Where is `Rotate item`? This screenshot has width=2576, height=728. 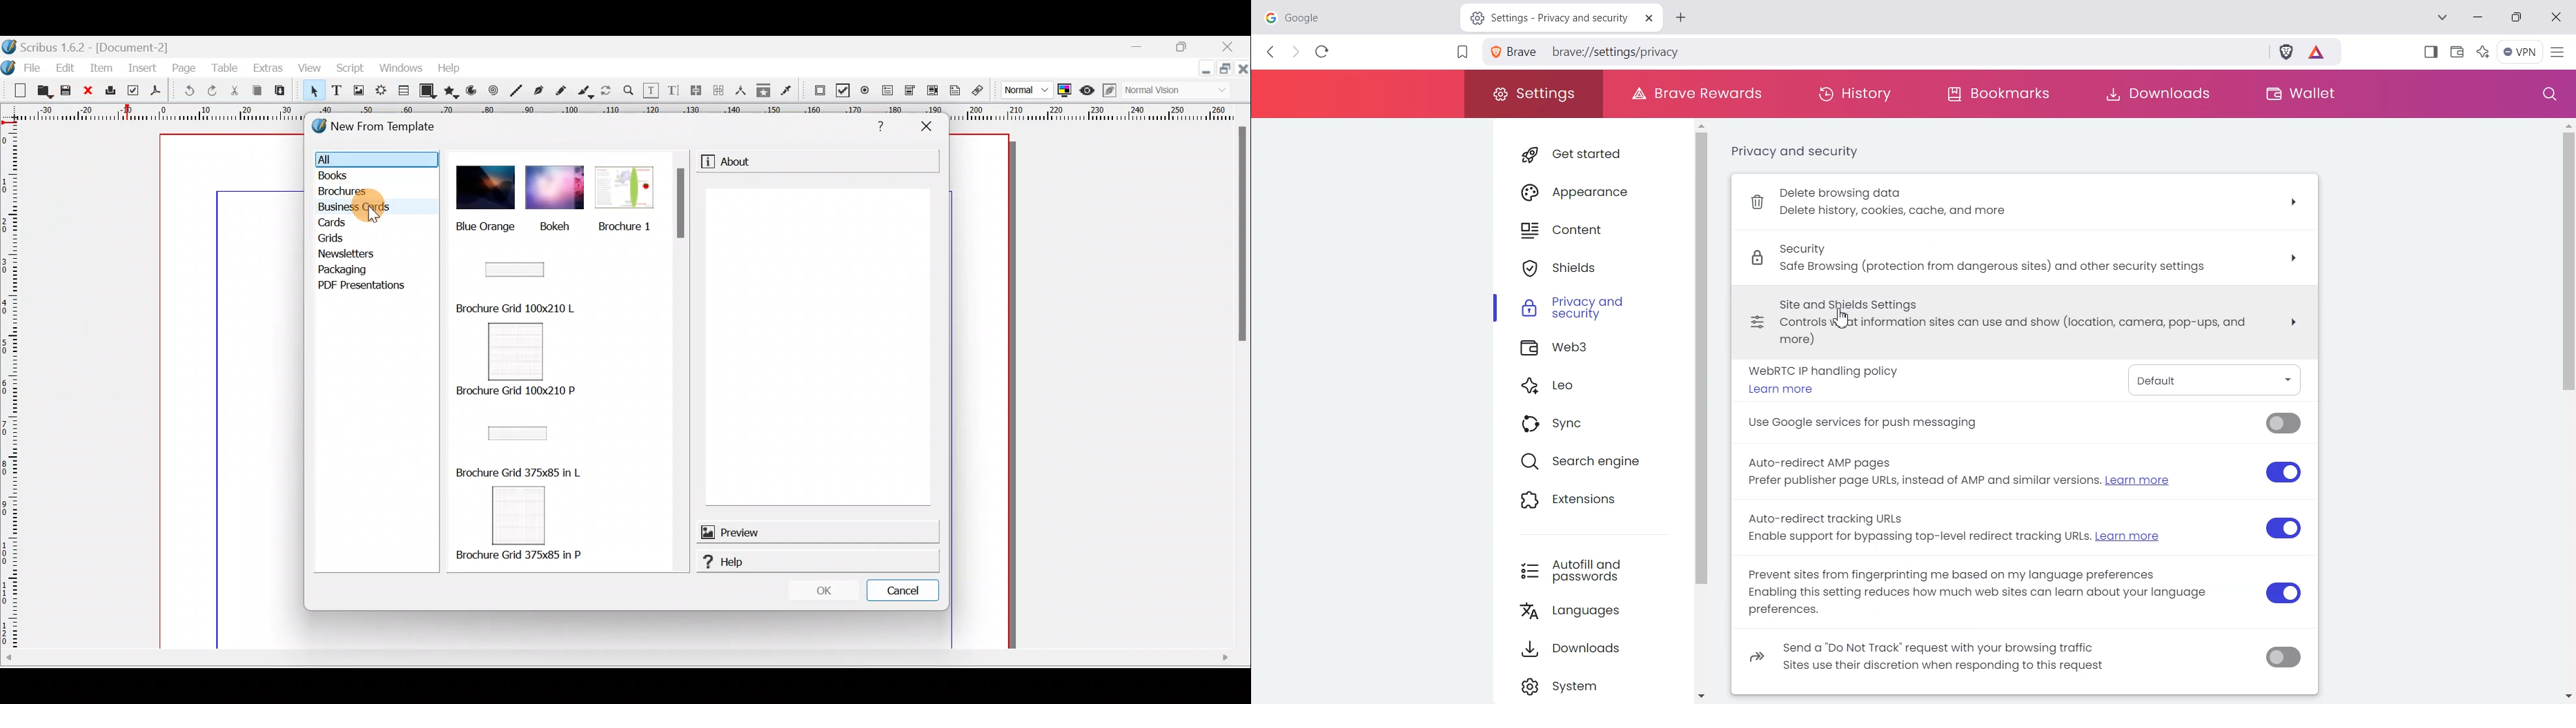 Rotate item is located at coordinates (607, 91).